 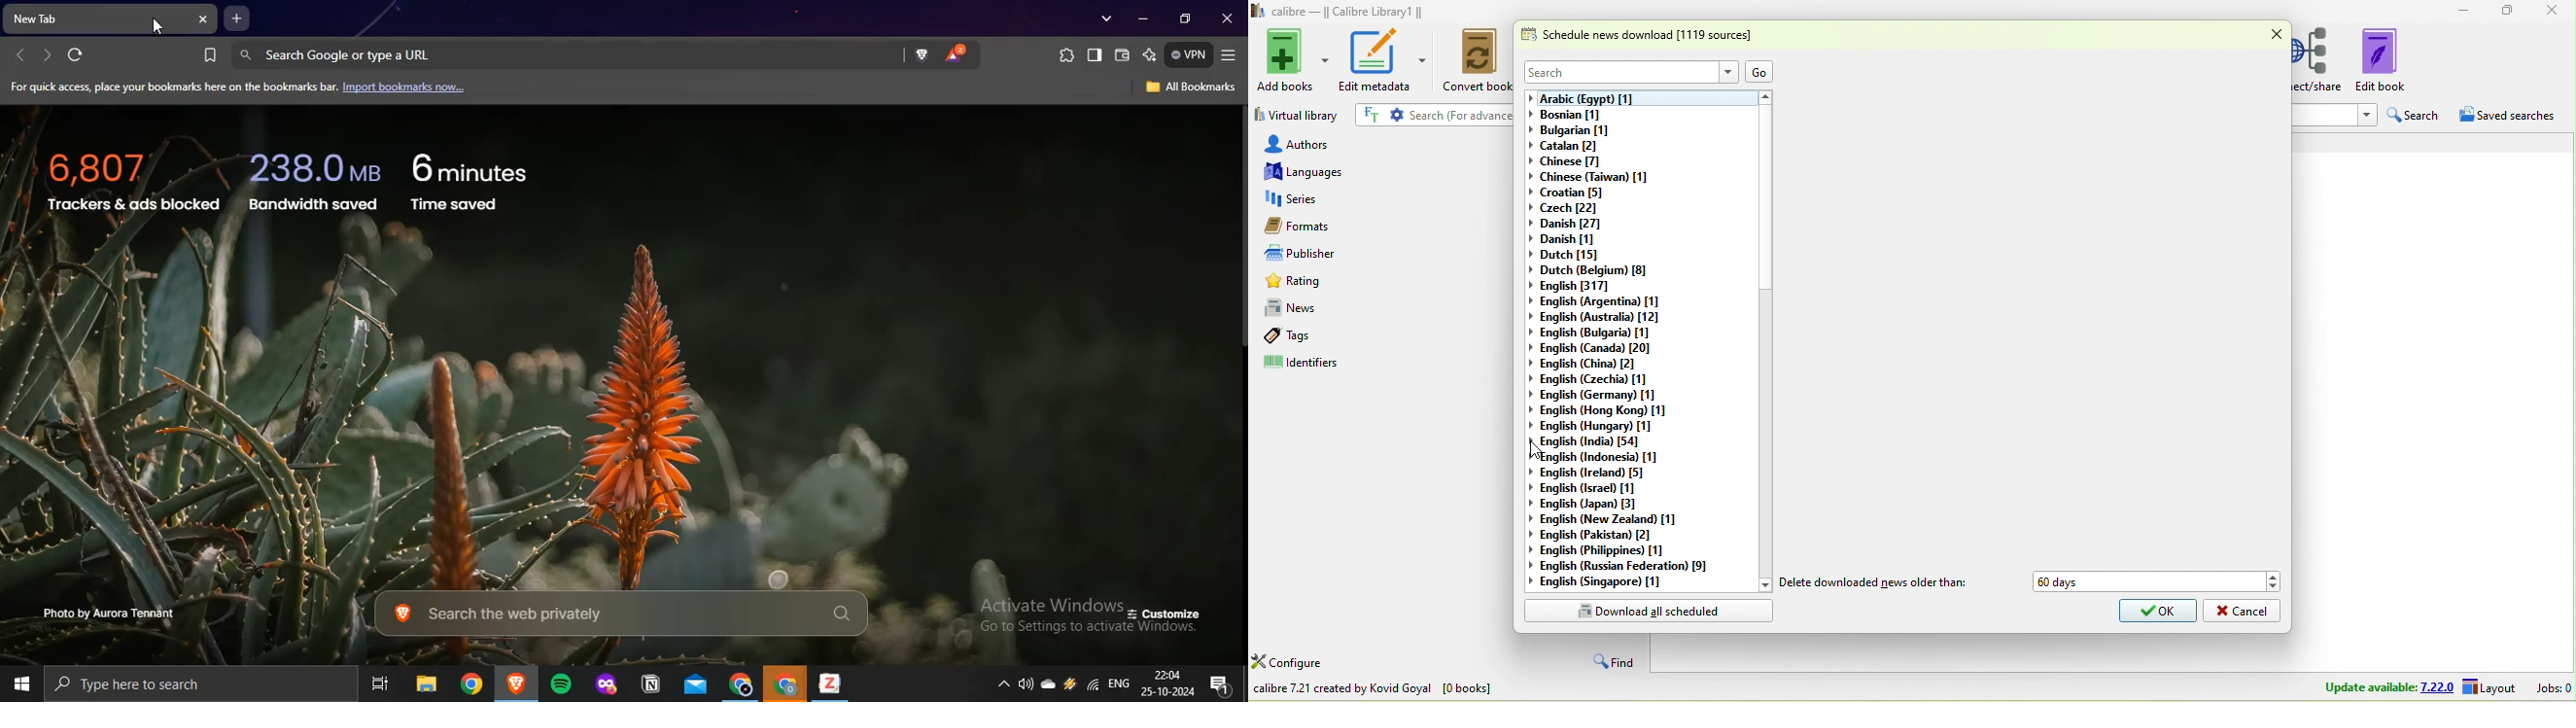 What do you see at coordinates (212, 53) in the screenshot?
I see `bookmark` at bounding box center [212, 53].